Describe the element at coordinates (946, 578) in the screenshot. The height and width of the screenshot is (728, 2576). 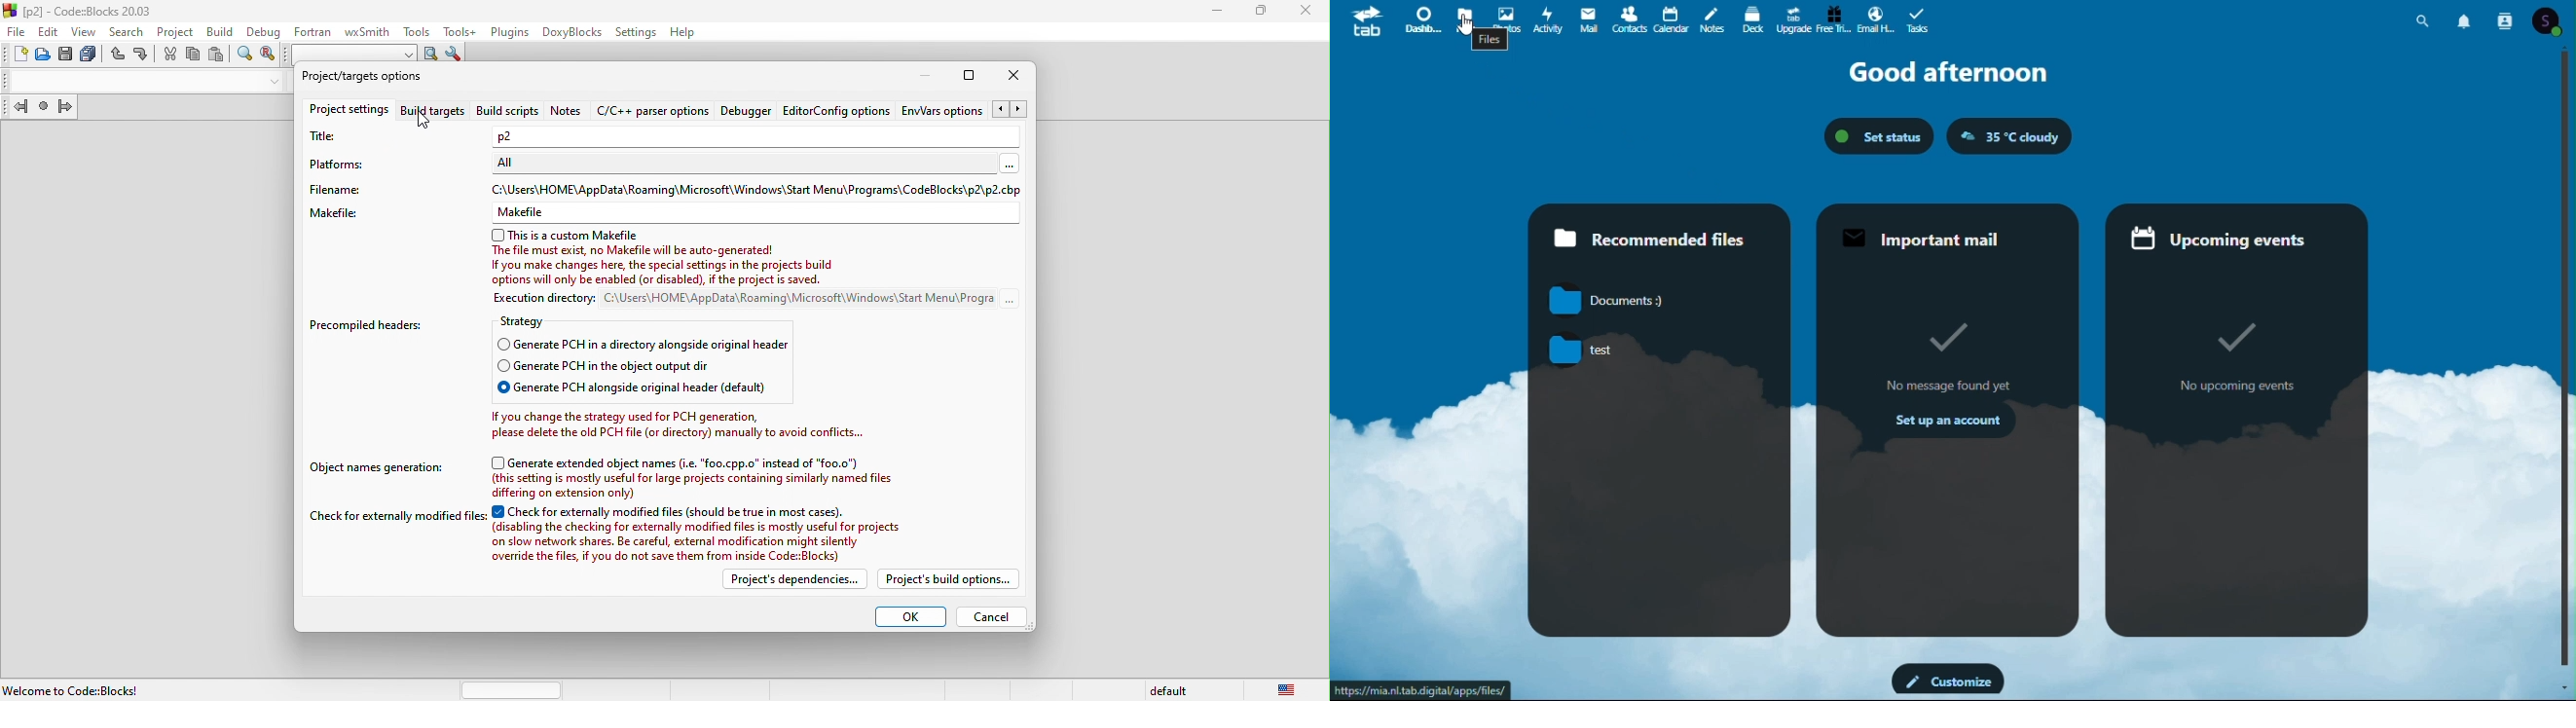
I see `project build options` at that location.